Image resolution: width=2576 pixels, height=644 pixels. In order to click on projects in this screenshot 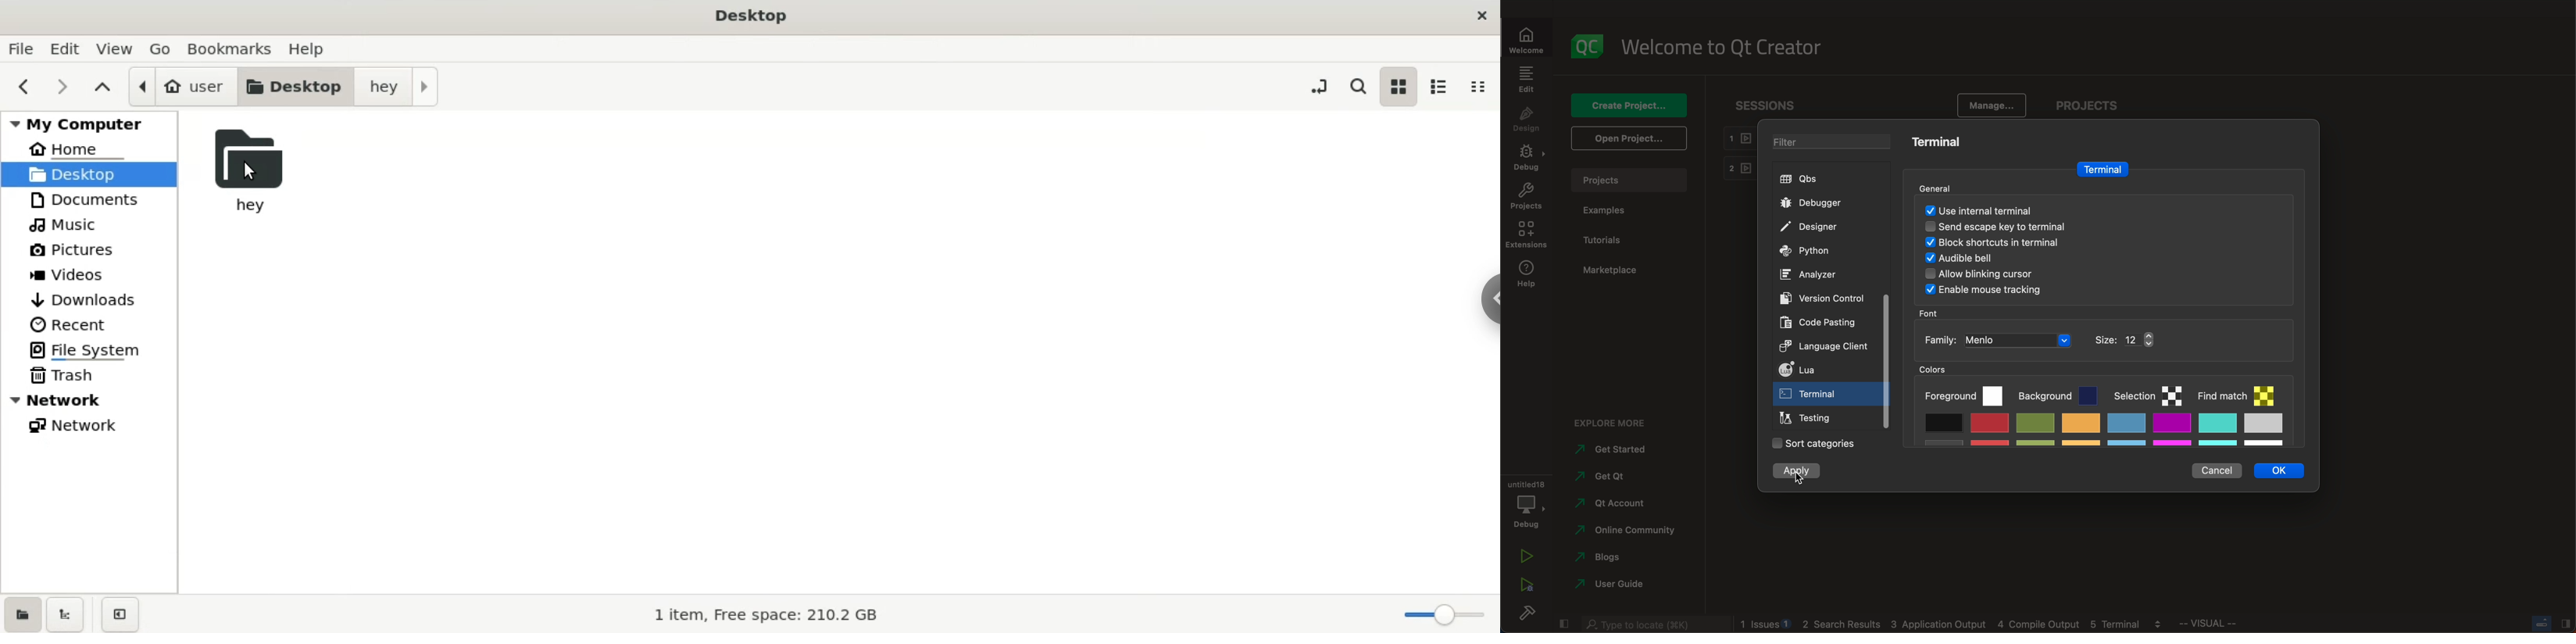, I will do `click(1527, 198)`.